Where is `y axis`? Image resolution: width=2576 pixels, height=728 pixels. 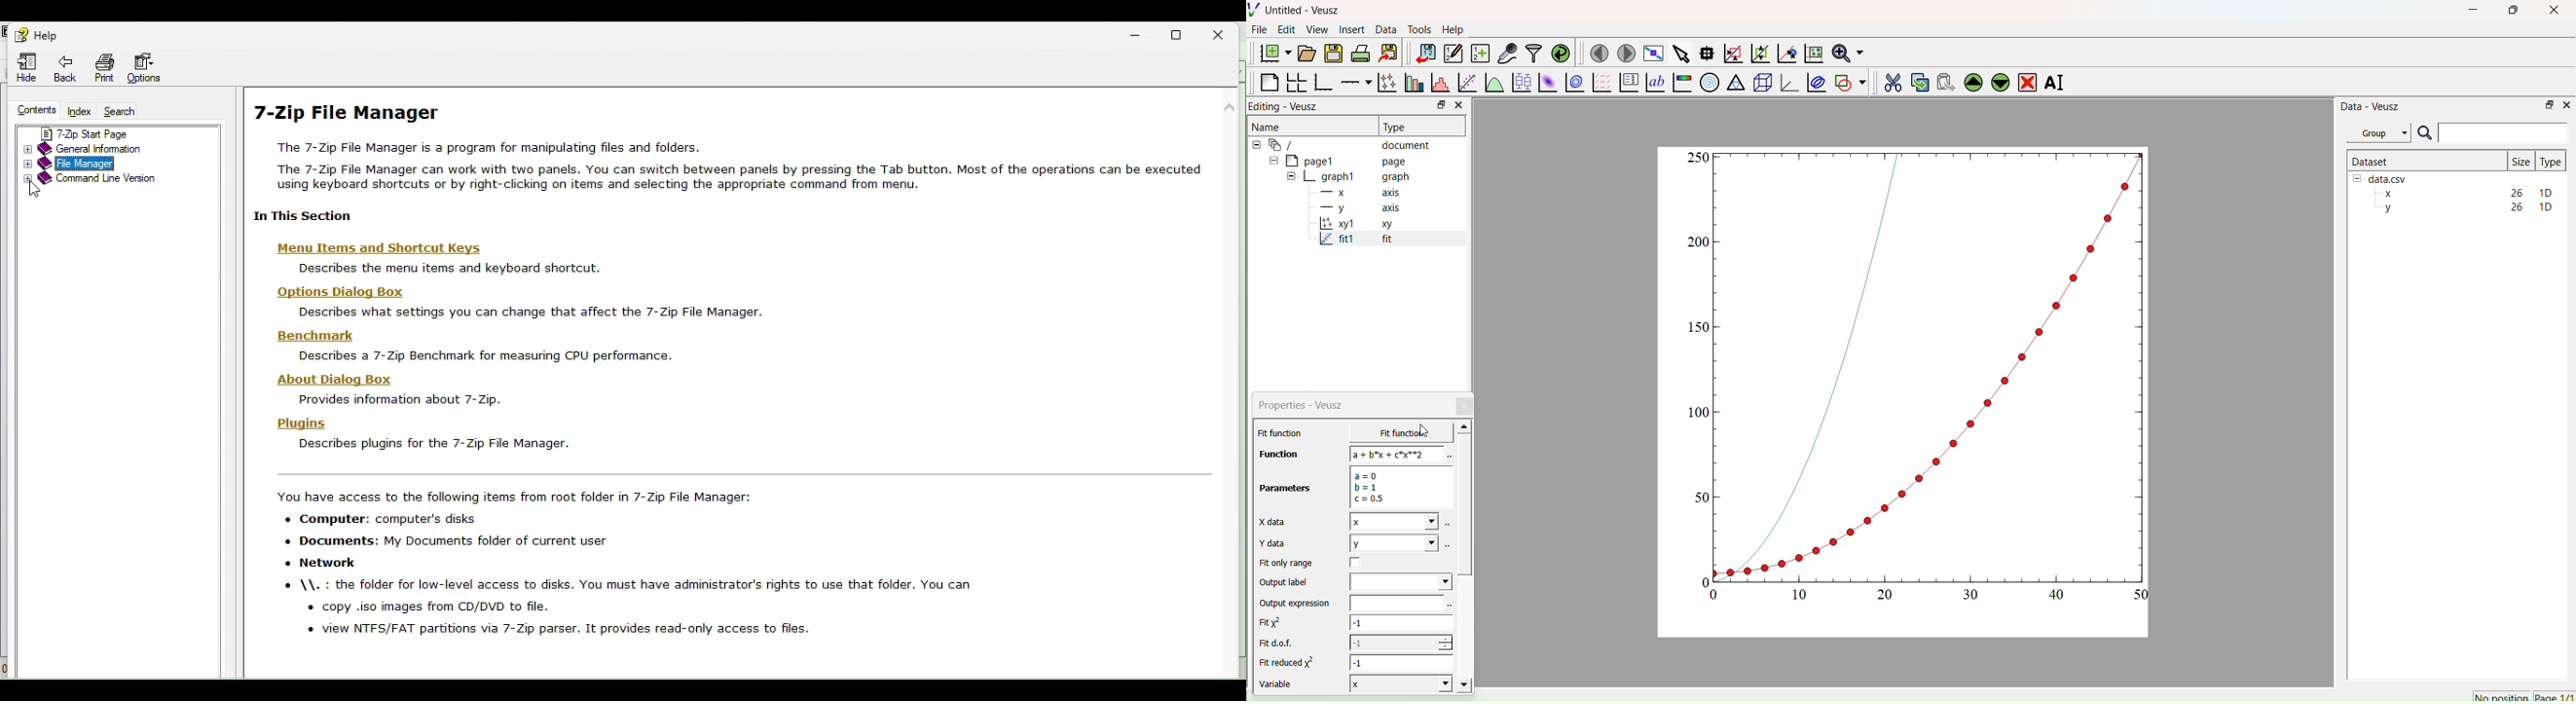 y axis is located at coordinates (1352, 208).